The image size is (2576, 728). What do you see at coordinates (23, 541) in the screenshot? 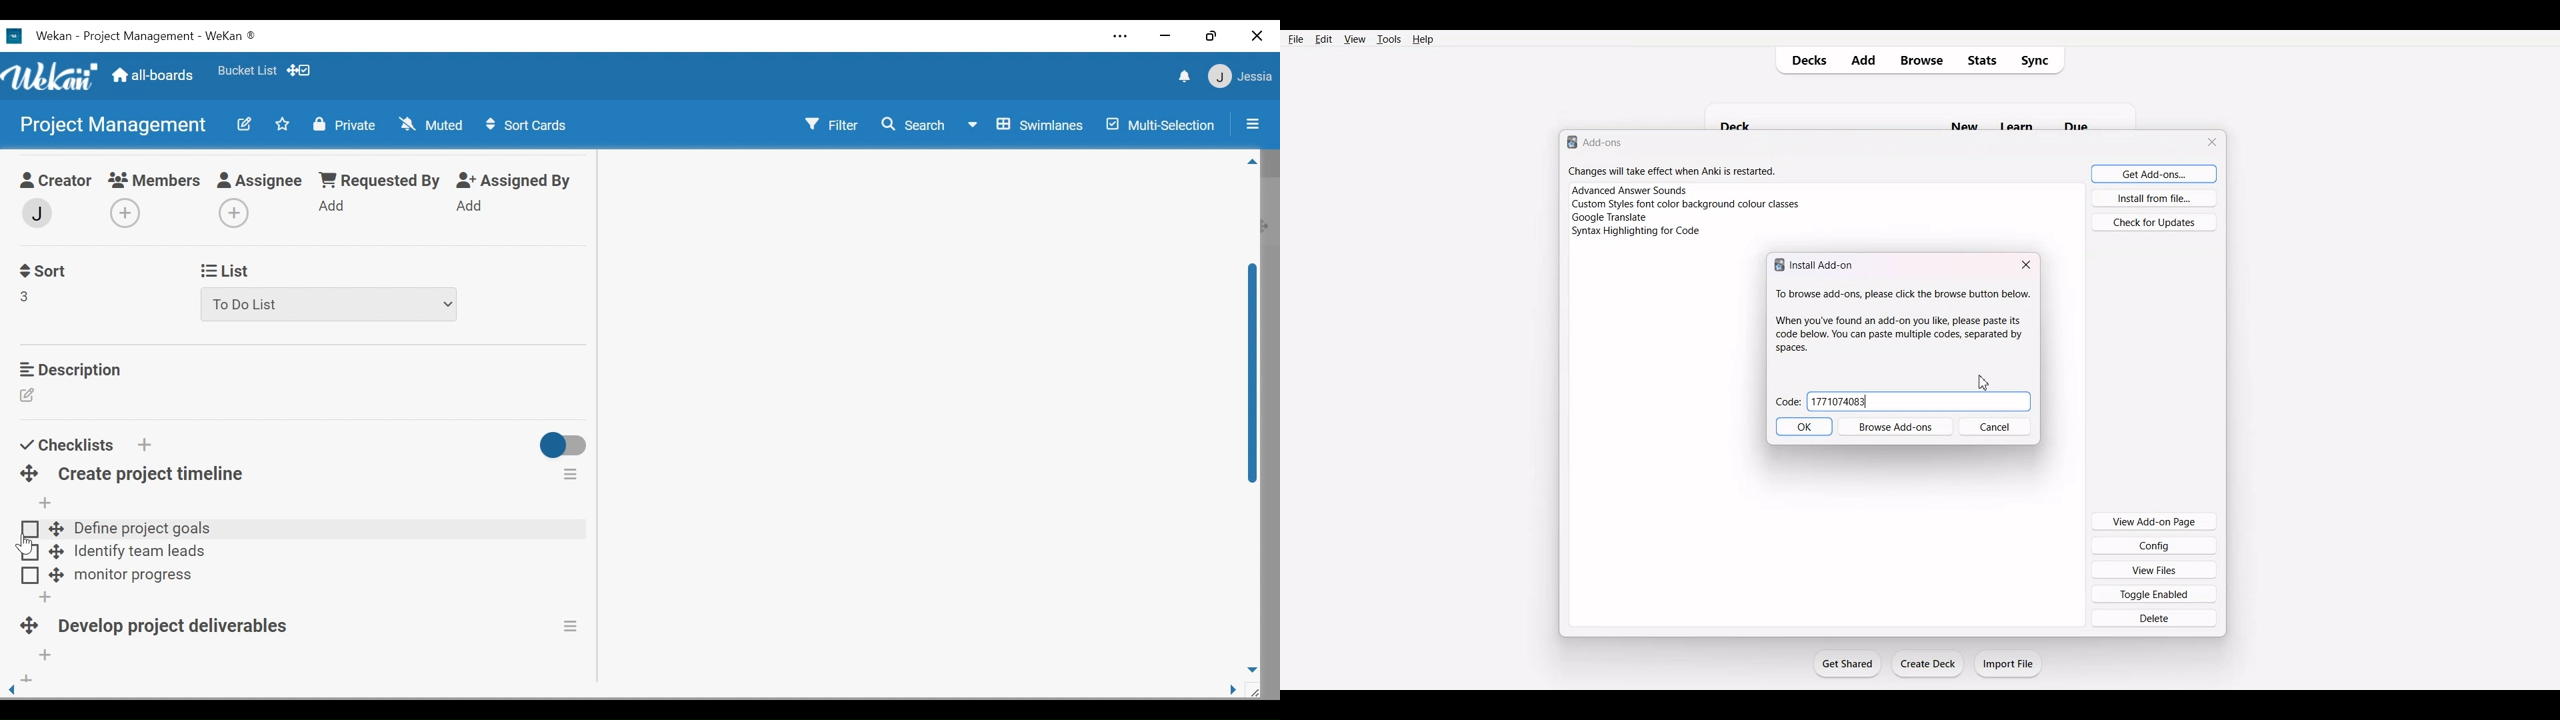
I see `cursor` at bounding box center [23, 541].